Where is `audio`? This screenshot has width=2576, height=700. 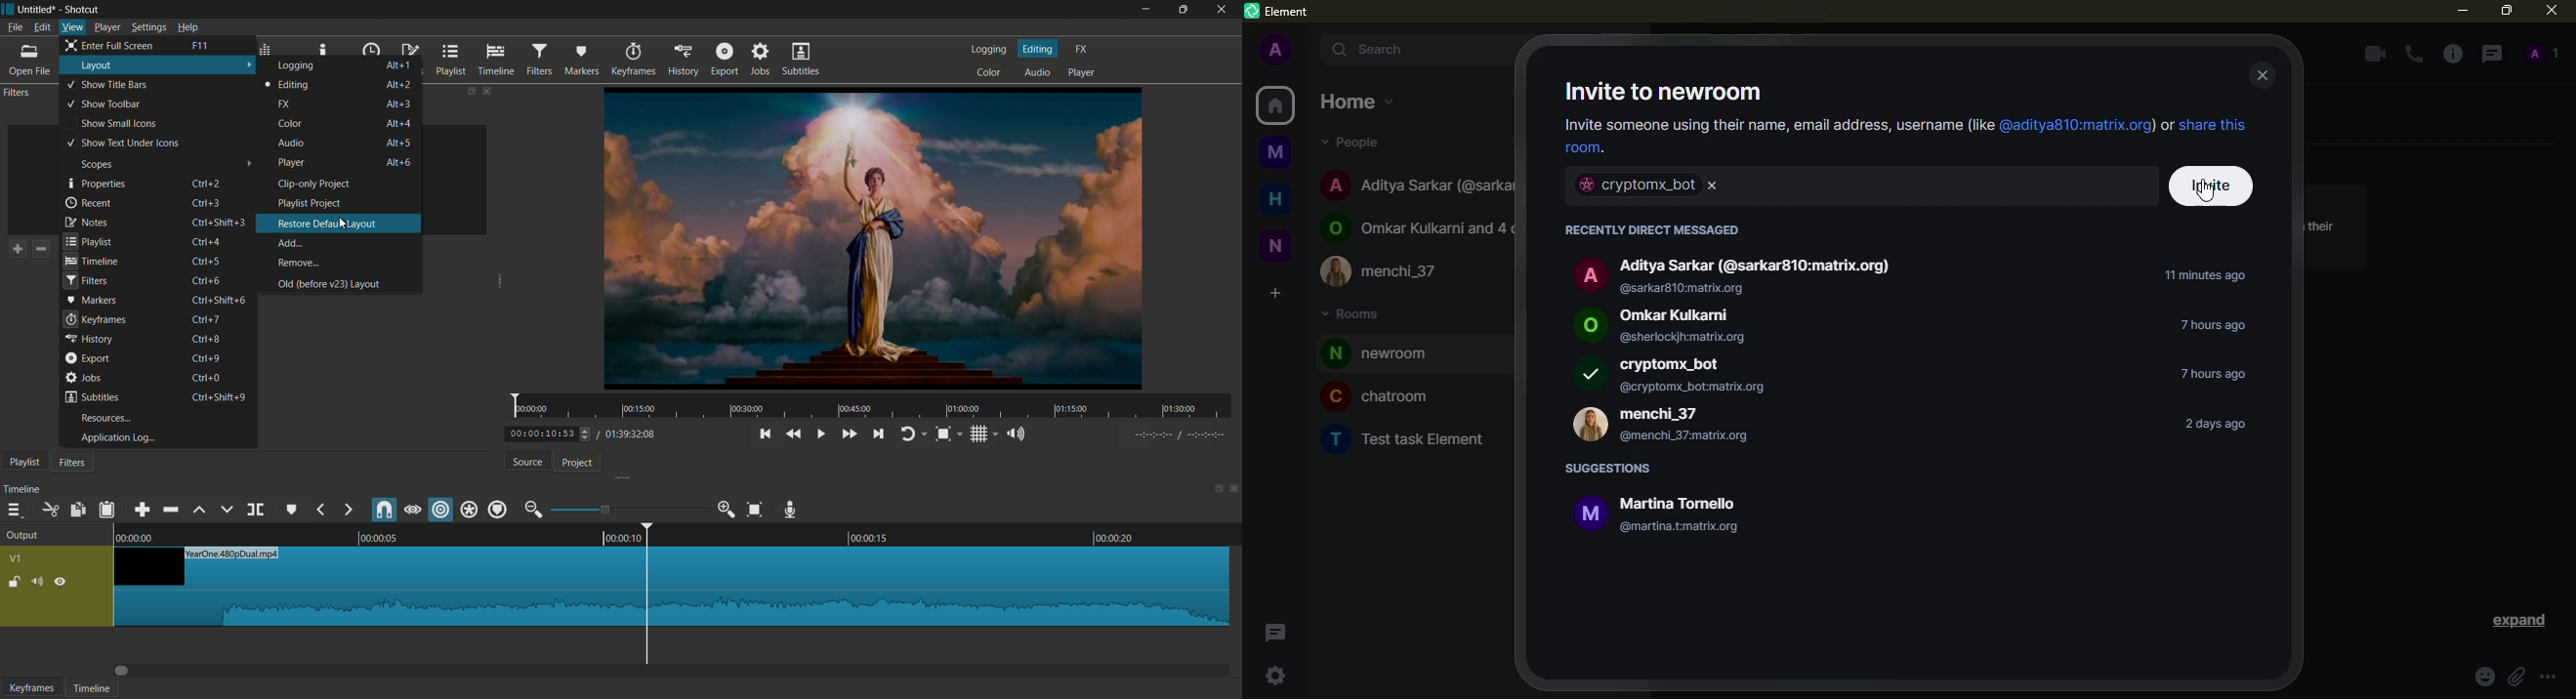
audio is located at coordinates (291, 142).